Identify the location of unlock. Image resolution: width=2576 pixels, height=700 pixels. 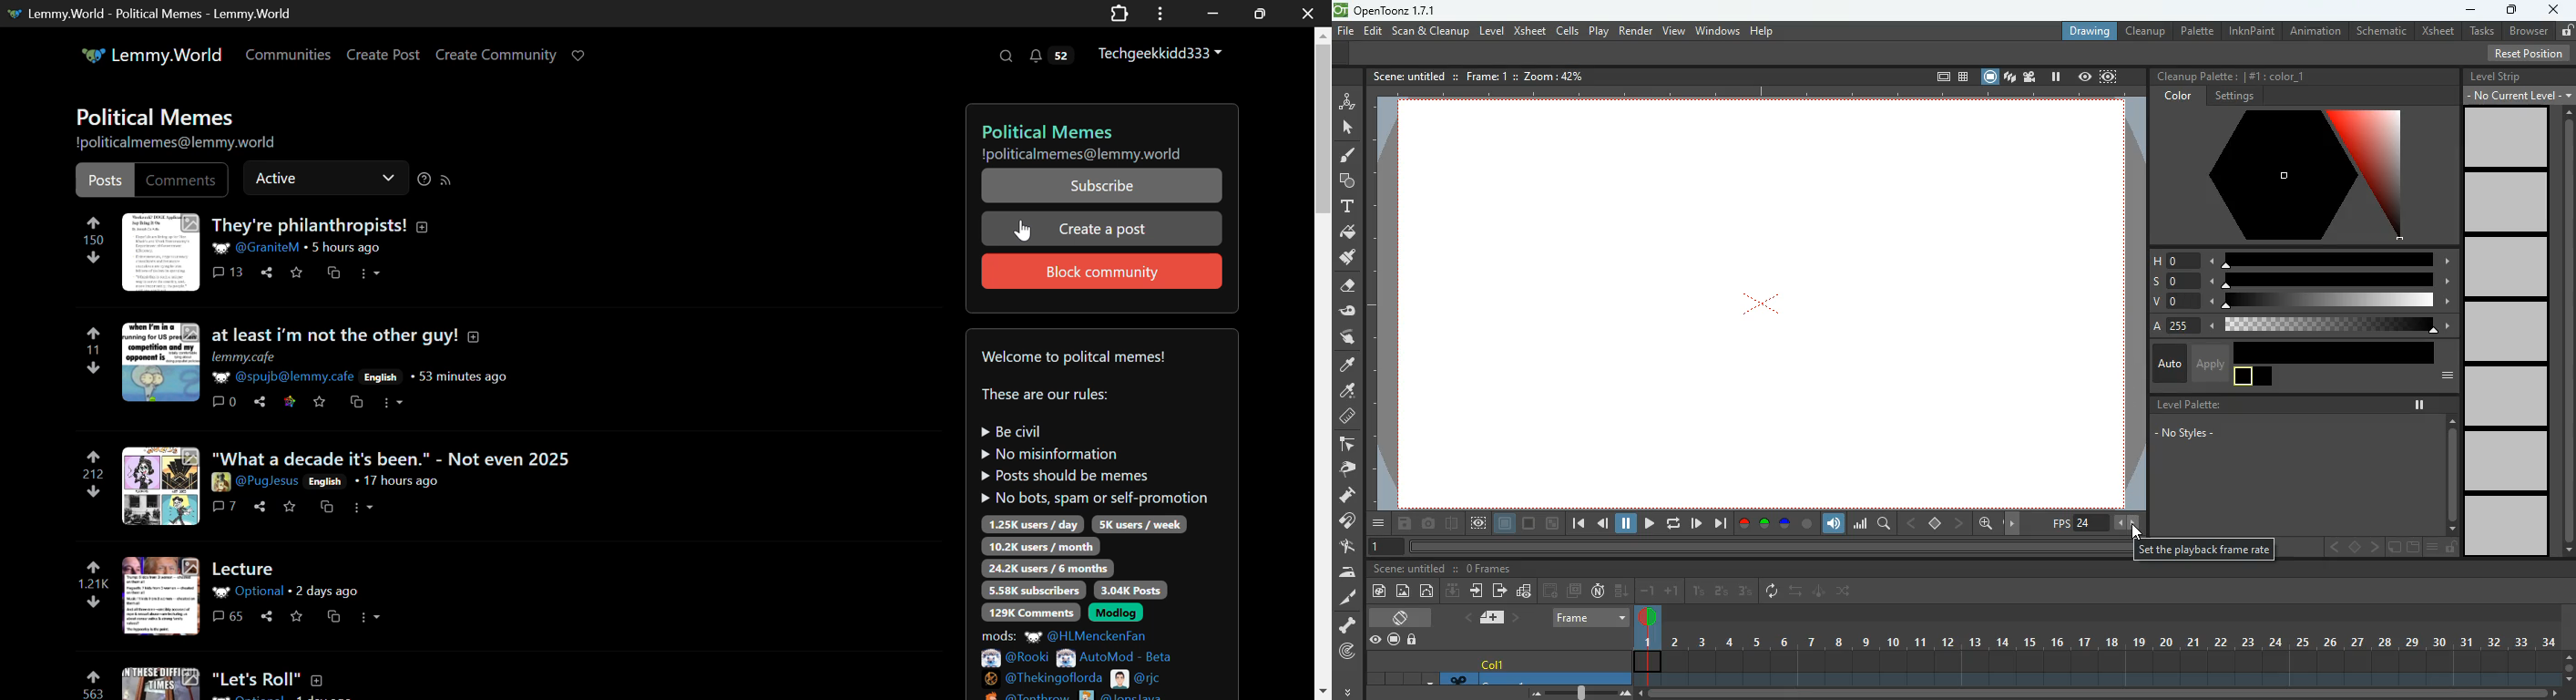
(2450, 548).